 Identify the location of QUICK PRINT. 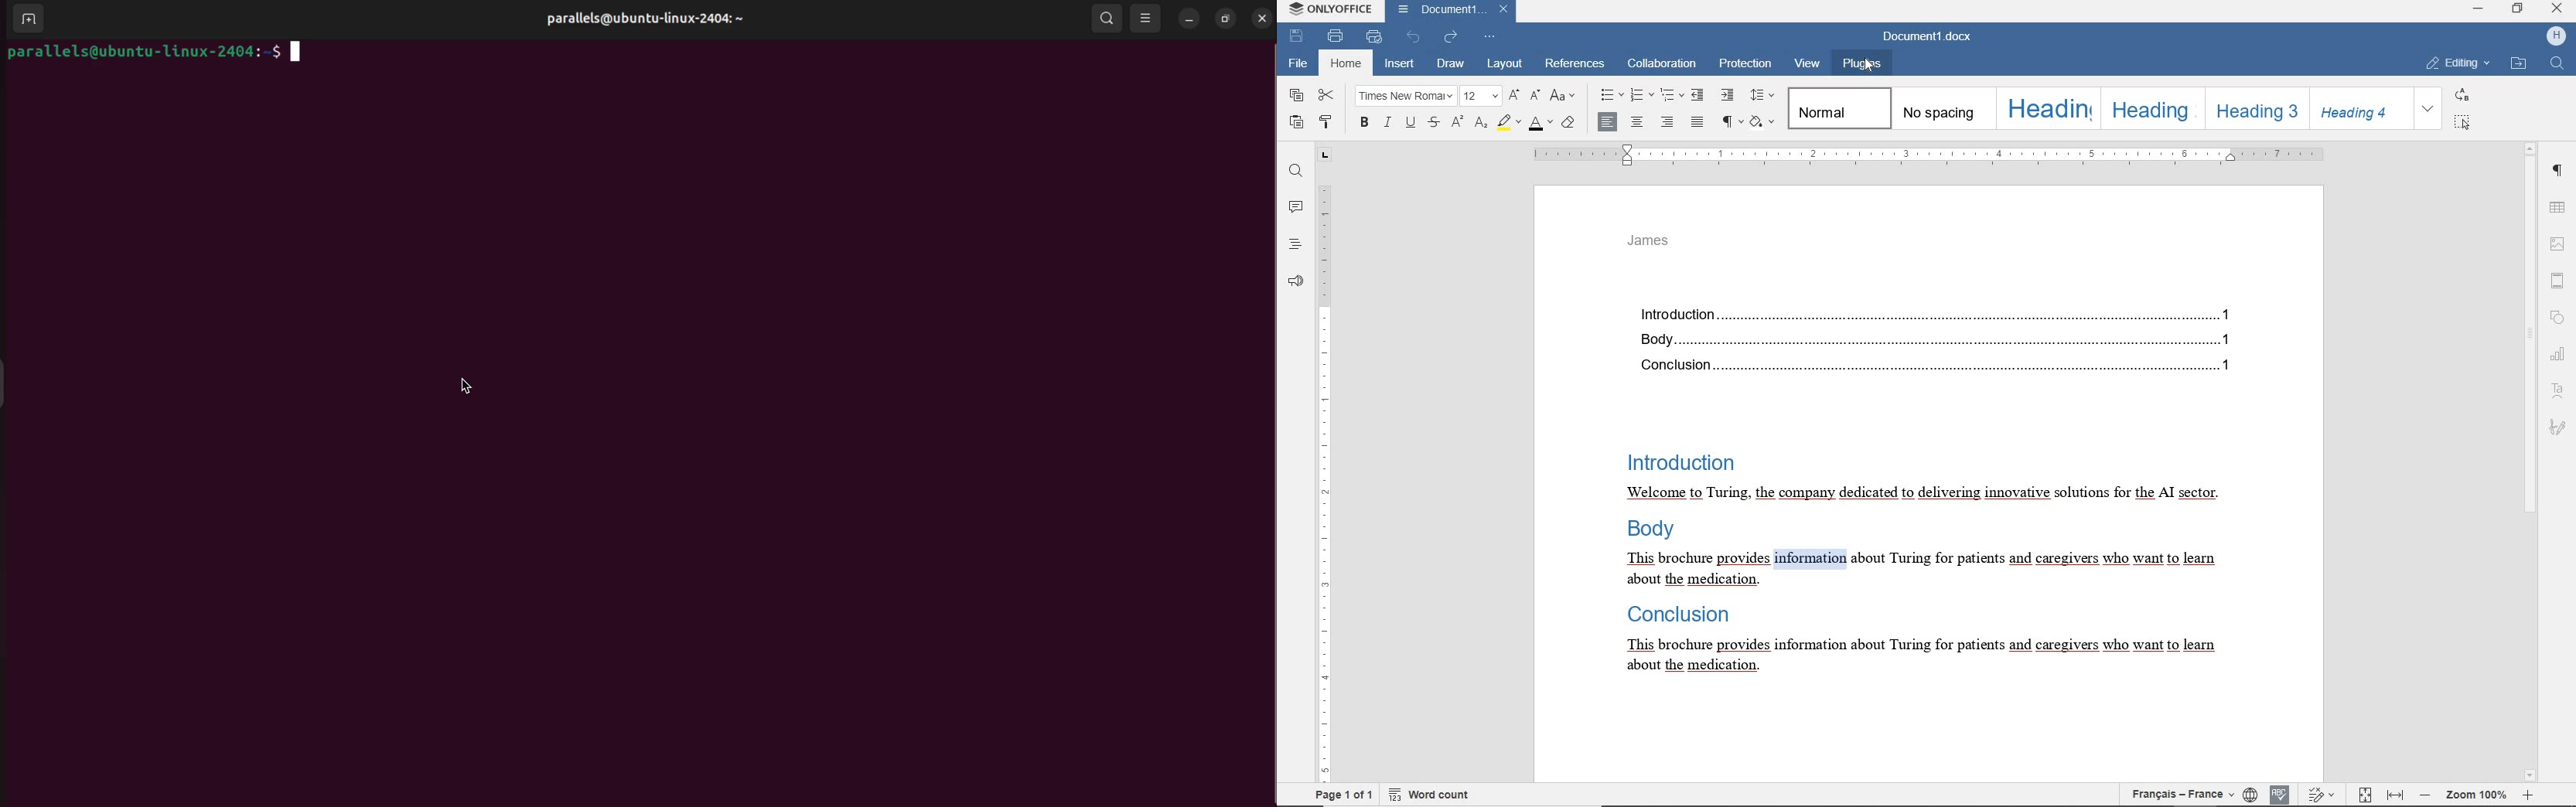
(1375, 37).